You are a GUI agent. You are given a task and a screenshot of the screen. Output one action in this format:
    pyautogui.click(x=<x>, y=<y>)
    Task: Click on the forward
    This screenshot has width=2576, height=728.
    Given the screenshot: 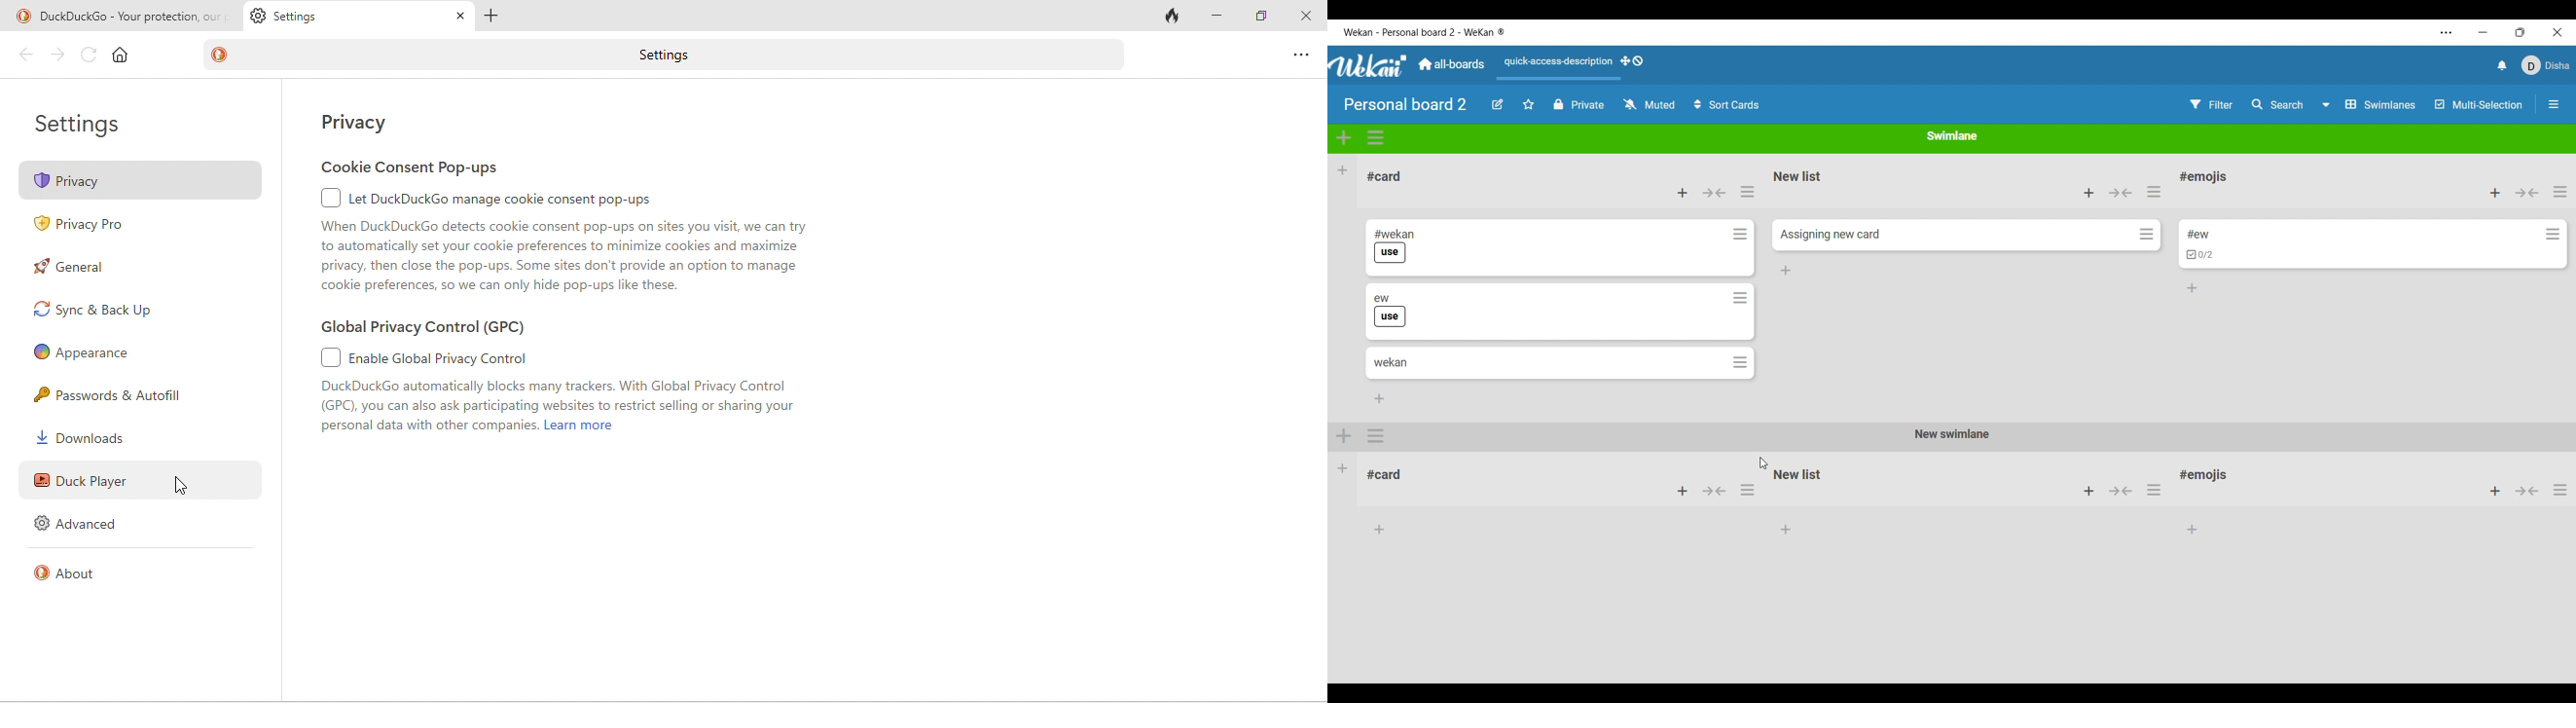 What is the action you would take?
    pyautogui.click(x=59, y=56)
    